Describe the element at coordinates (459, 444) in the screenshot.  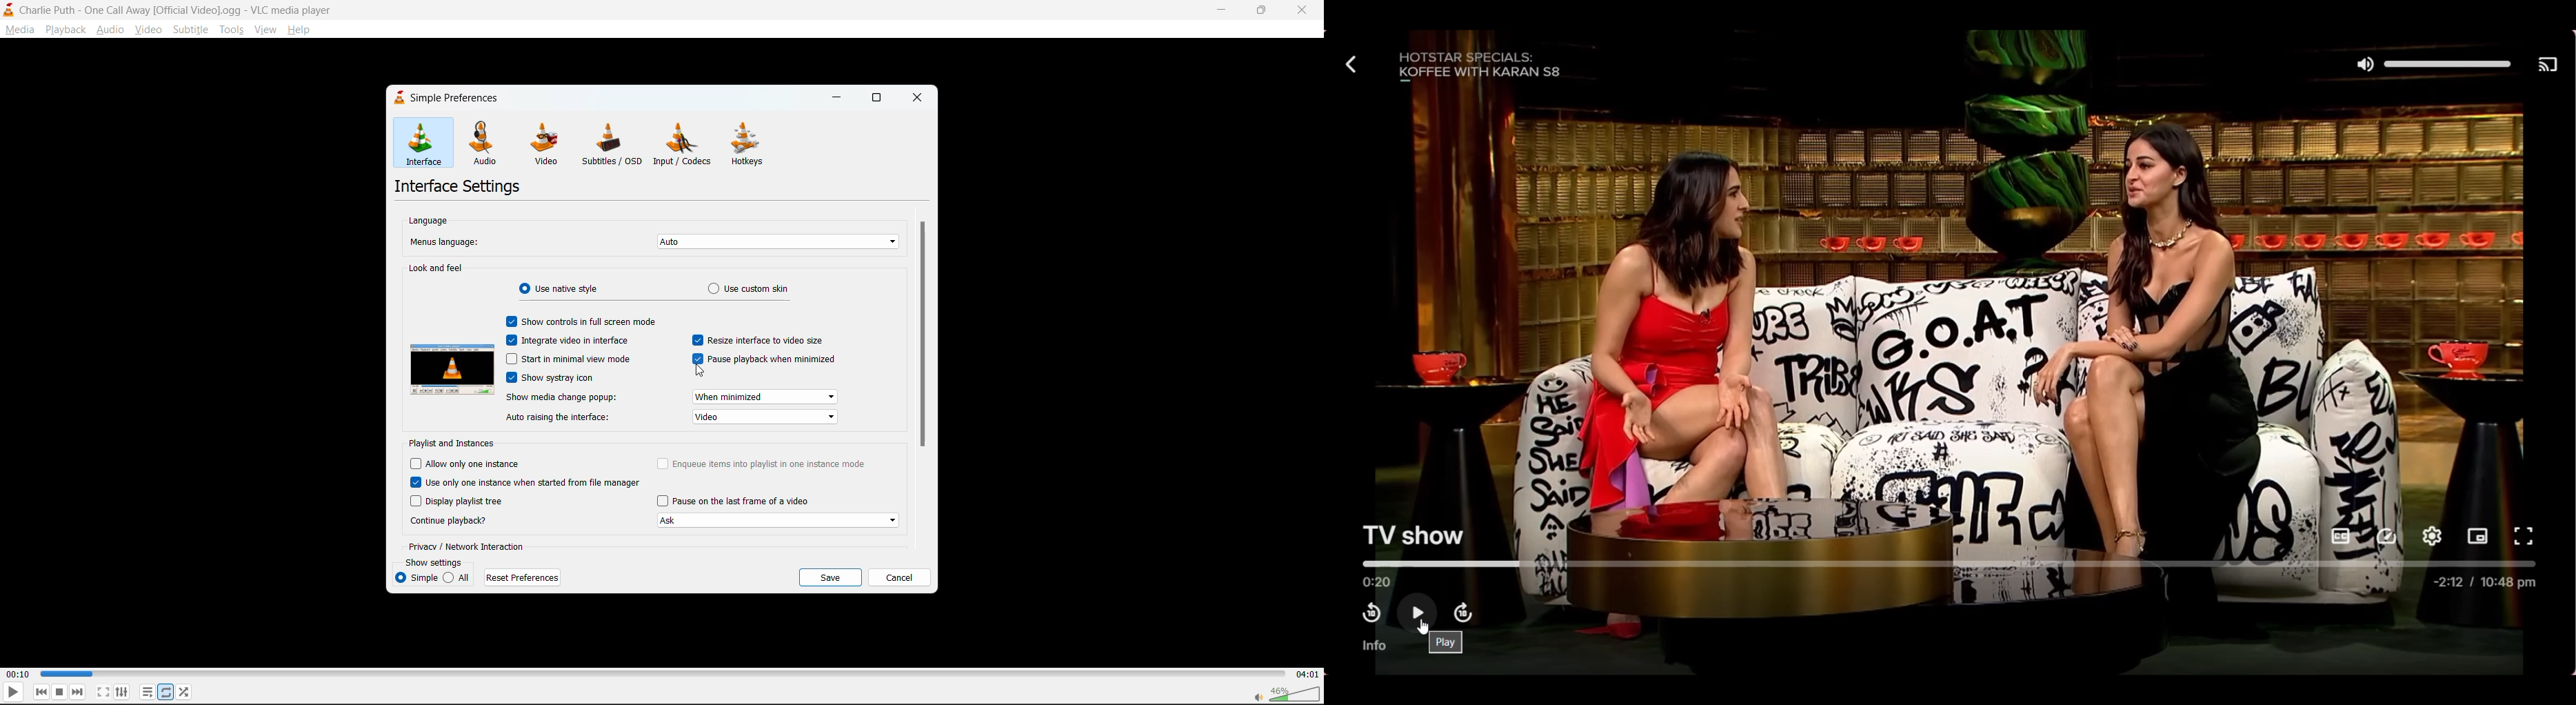
I see `playlist and instances` at that location.